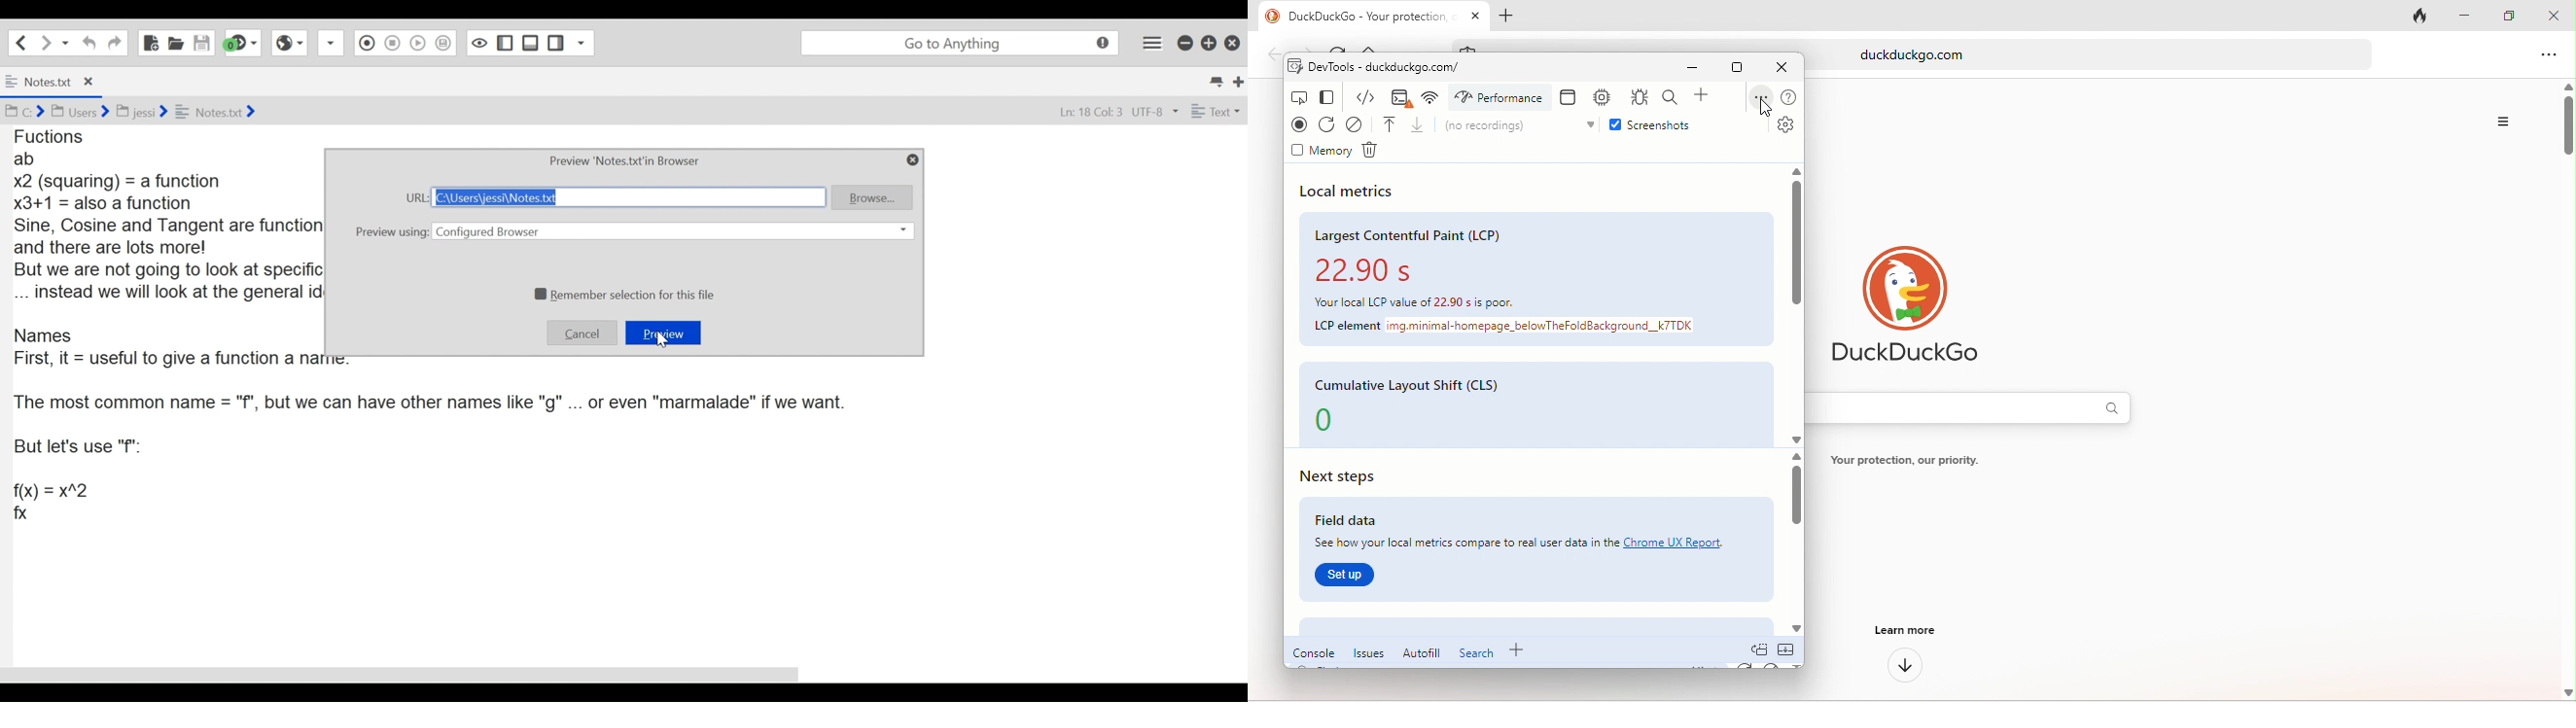 This screenshot has width=2576, height=728. What do you see at coordinates (1401, 96) in the screenshot?
I see `console` at bounding box center [1401, 96].